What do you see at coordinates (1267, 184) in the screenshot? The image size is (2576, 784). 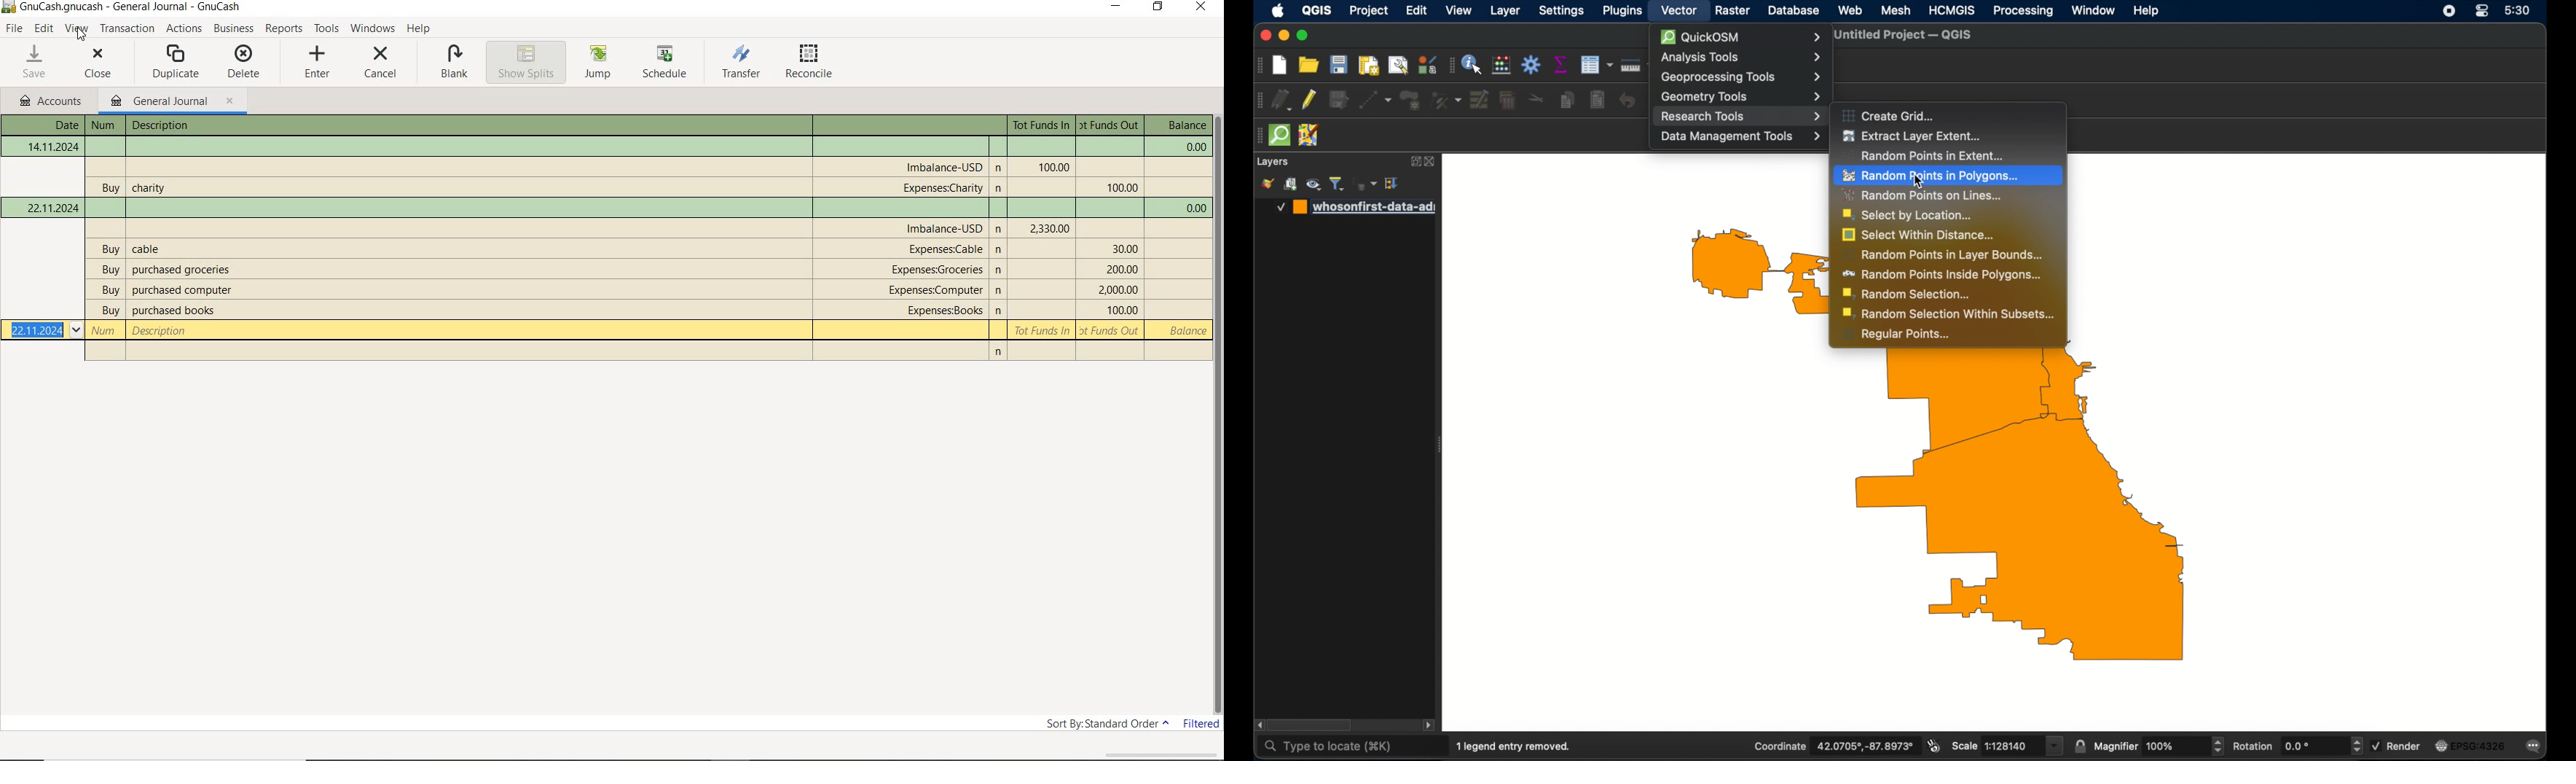 I see `style manager` at bounding box center [1267, 184].